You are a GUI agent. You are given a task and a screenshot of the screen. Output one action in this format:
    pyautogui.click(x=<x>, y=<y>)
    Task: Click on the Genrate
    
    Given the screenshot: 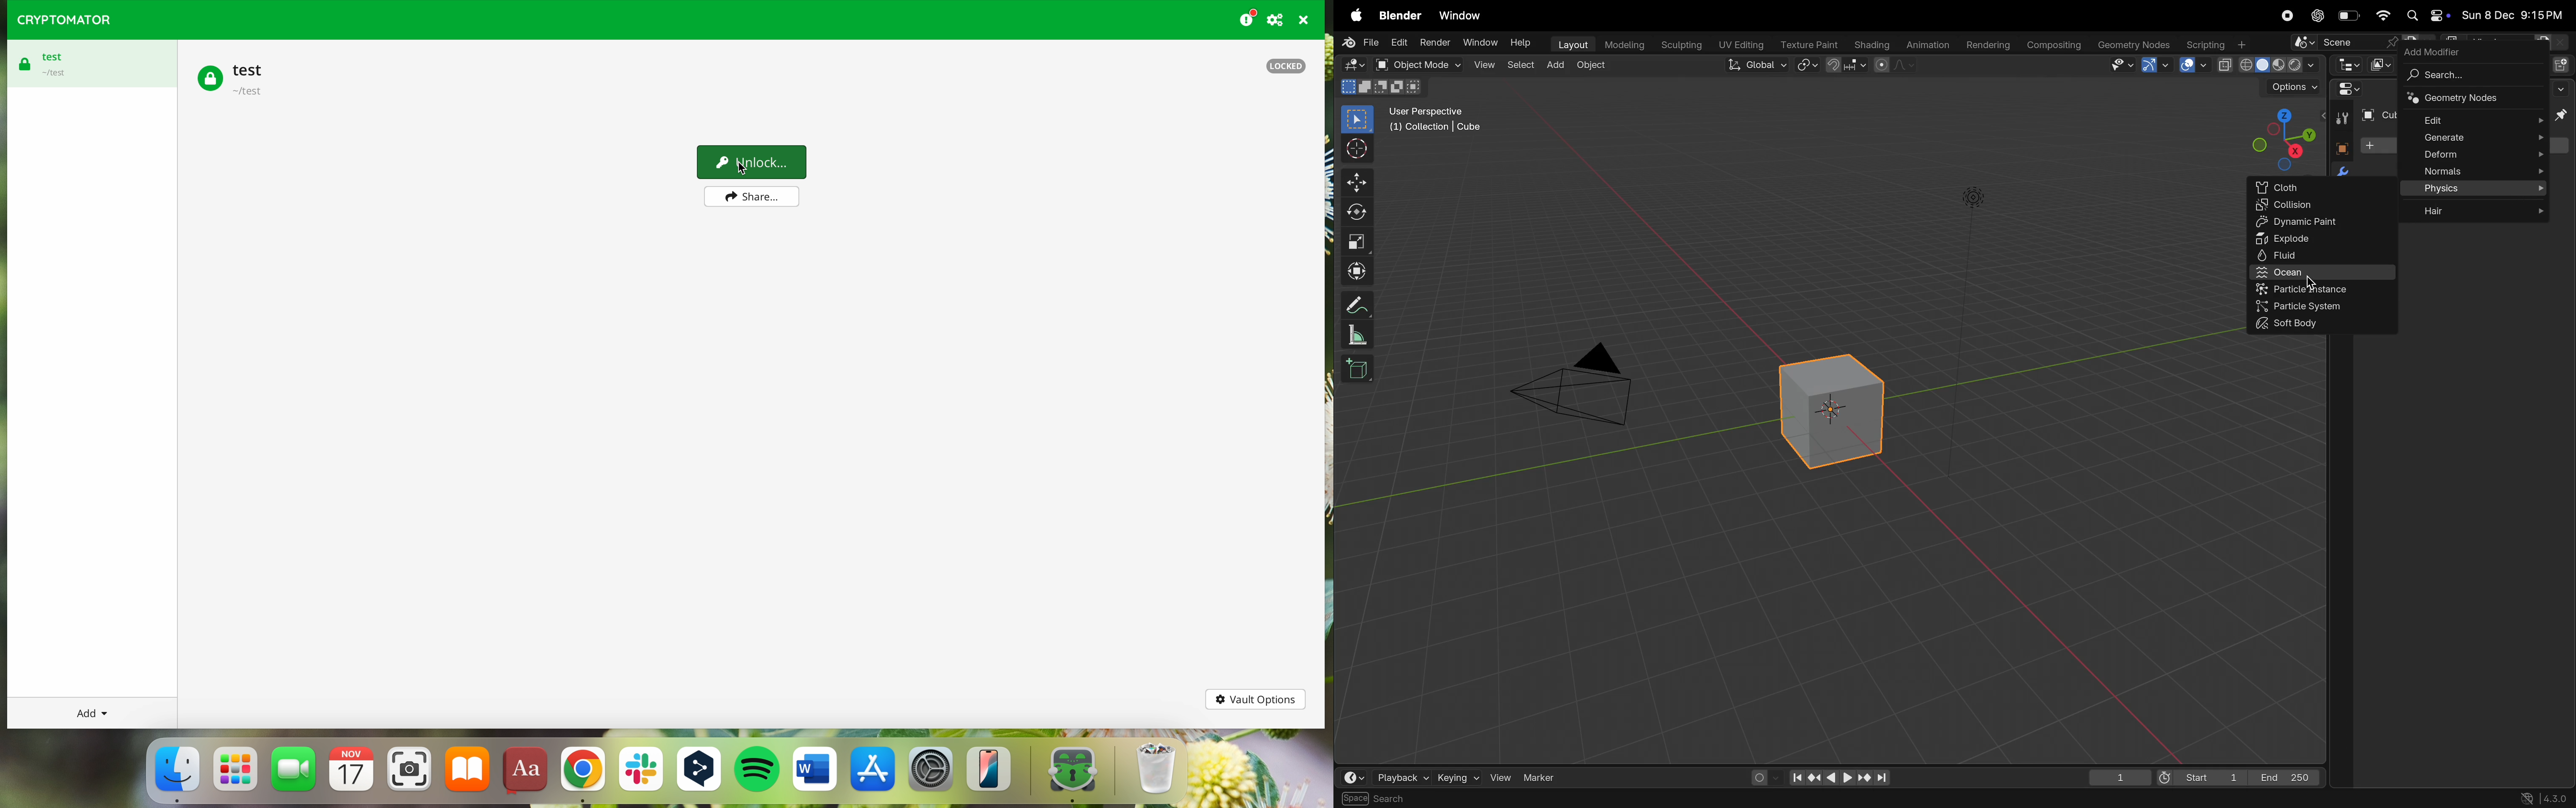 What is the action you would take?
    pyautogui.click(x=2473, y=138)
    